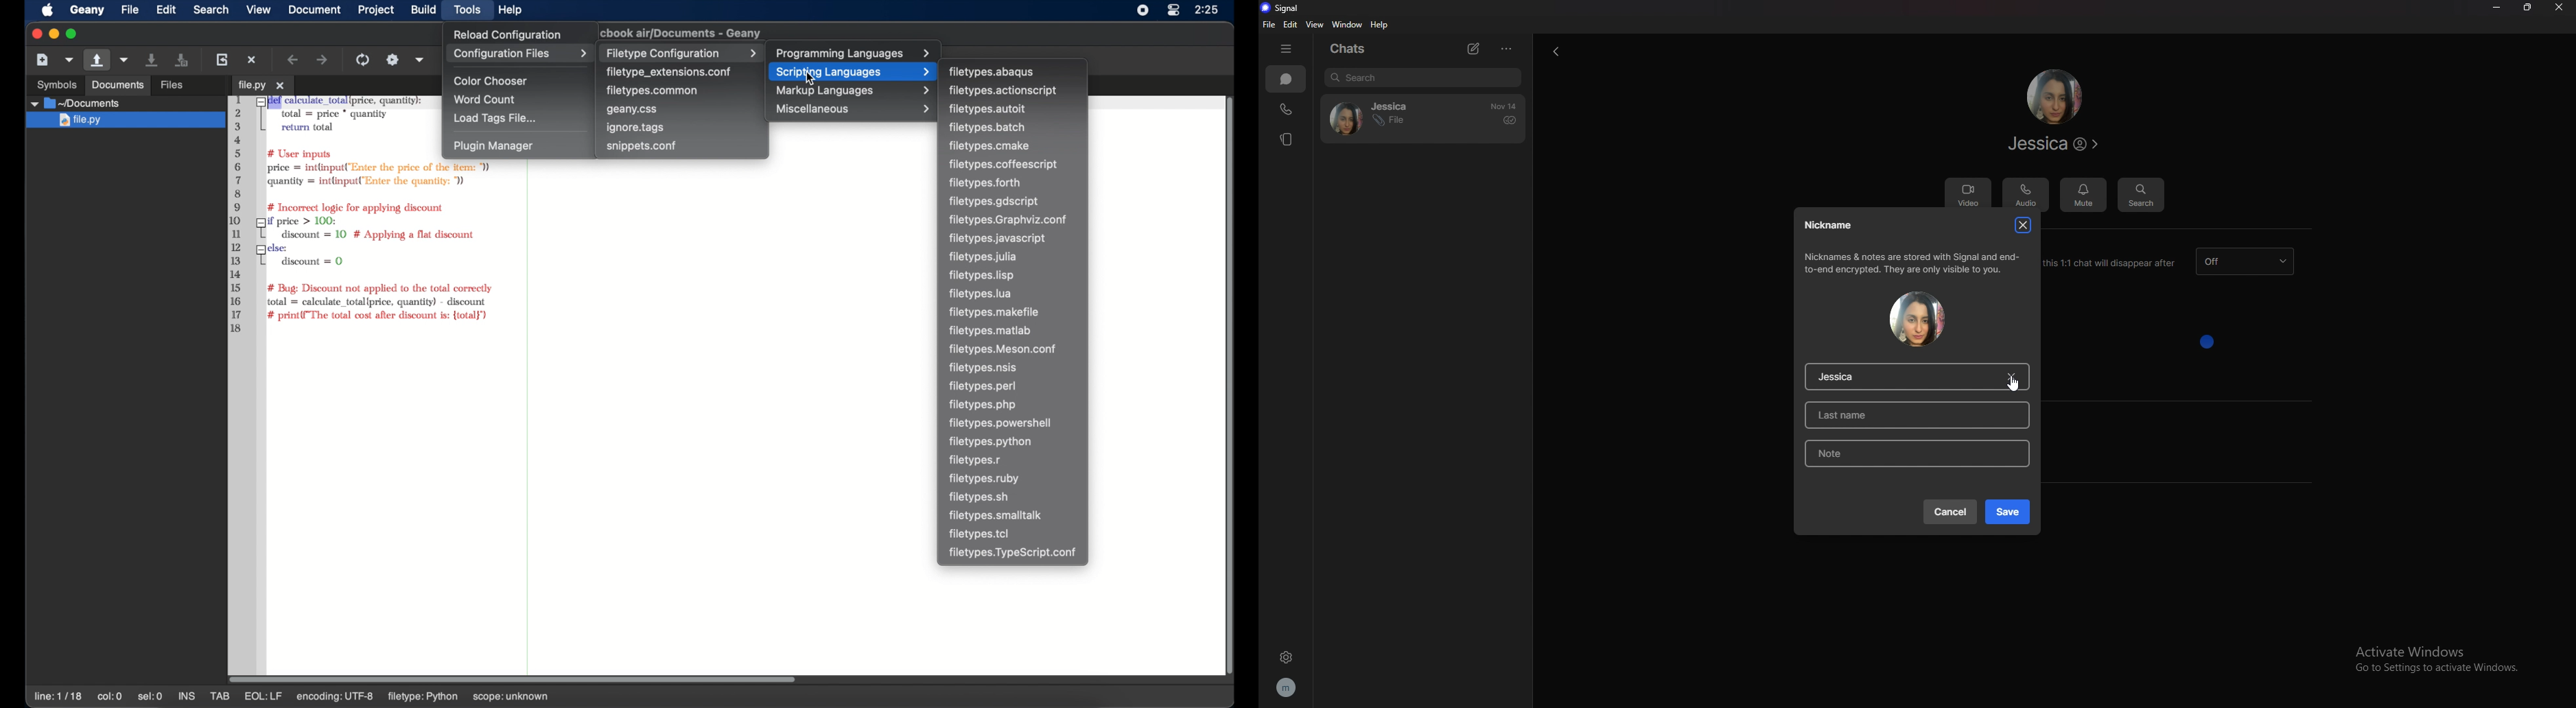  I want to click on filetypes, so click(976, 461).